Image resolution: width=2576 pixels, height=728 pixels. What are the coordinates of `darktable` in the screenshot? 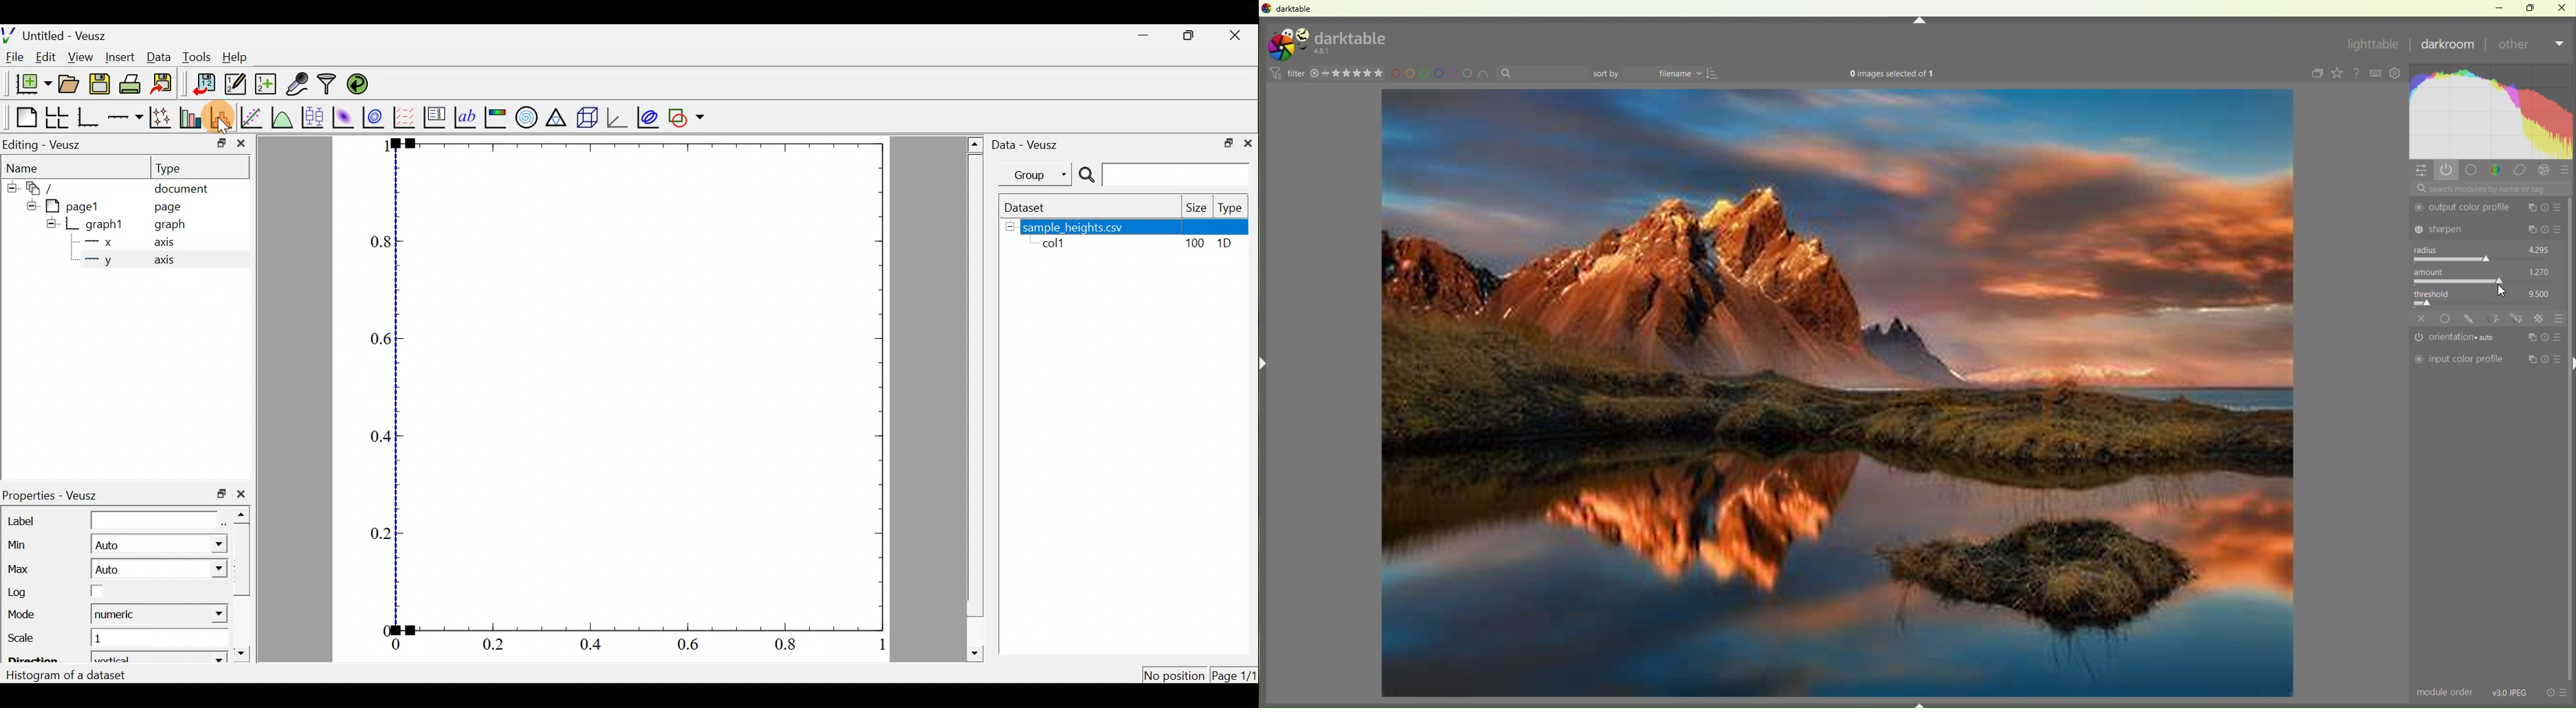 It's located at (1352, 36).